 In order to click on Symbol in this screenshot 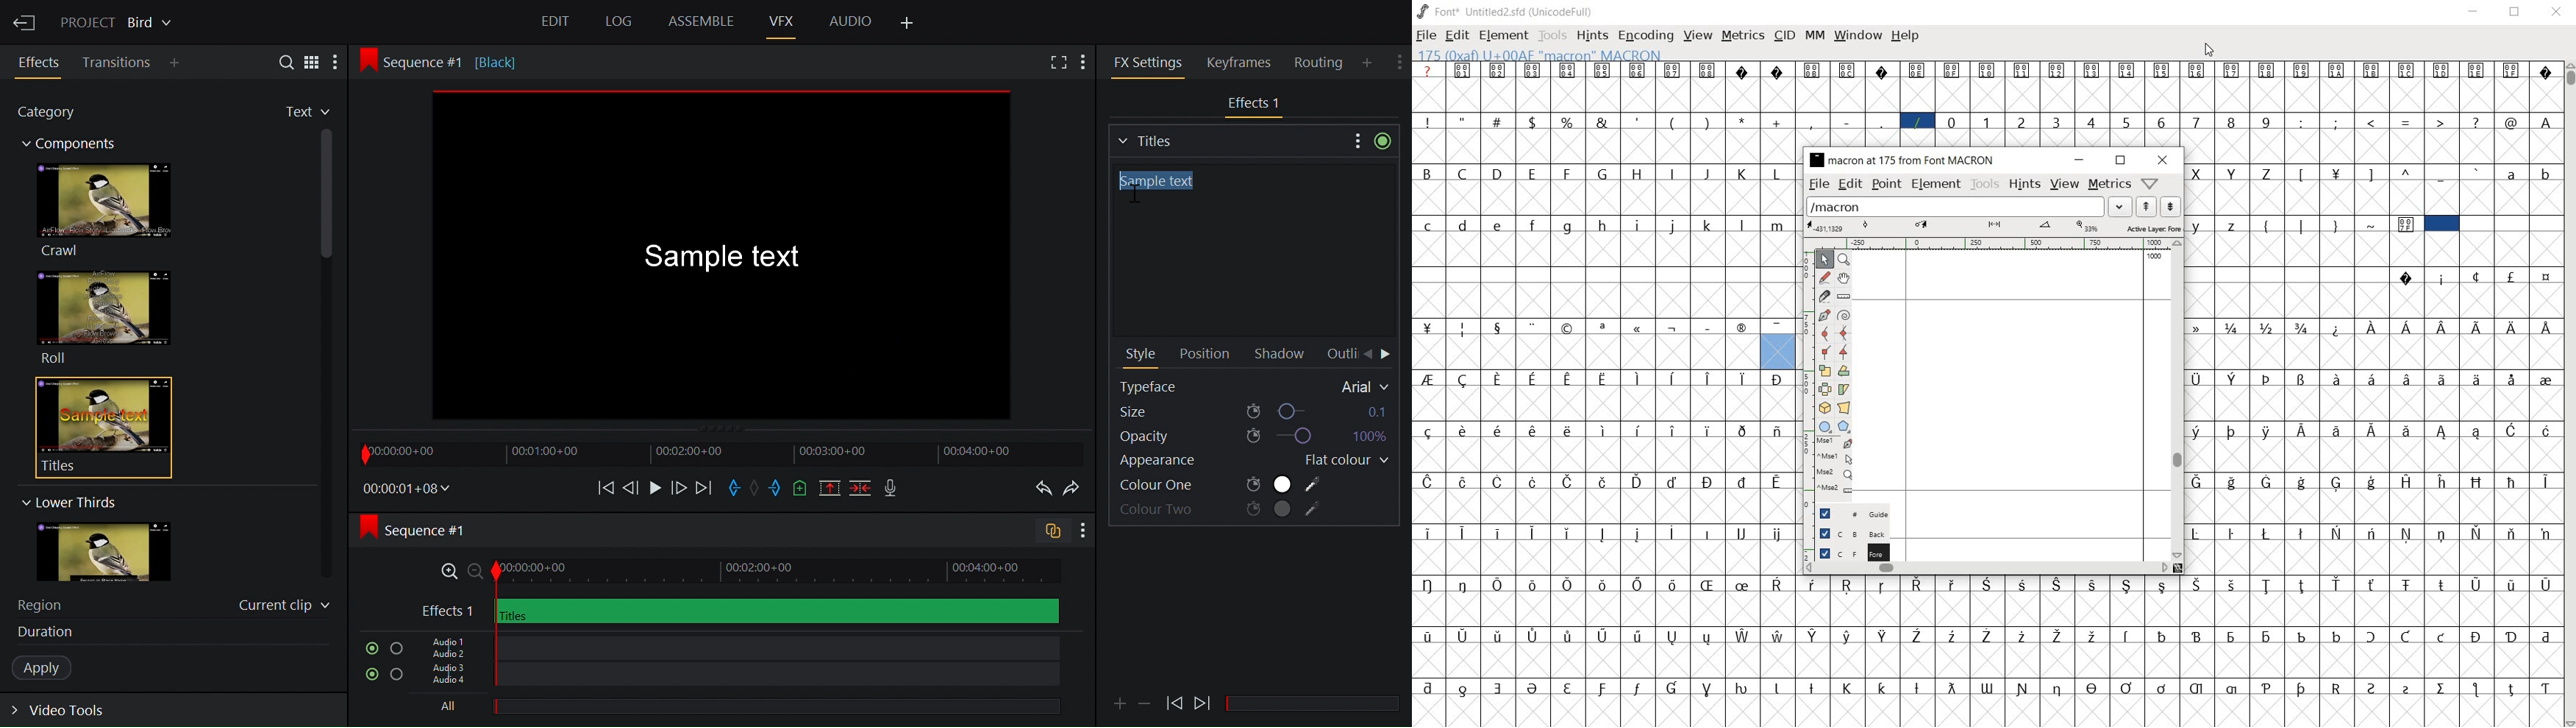, I will do `click(1603, 70)`.